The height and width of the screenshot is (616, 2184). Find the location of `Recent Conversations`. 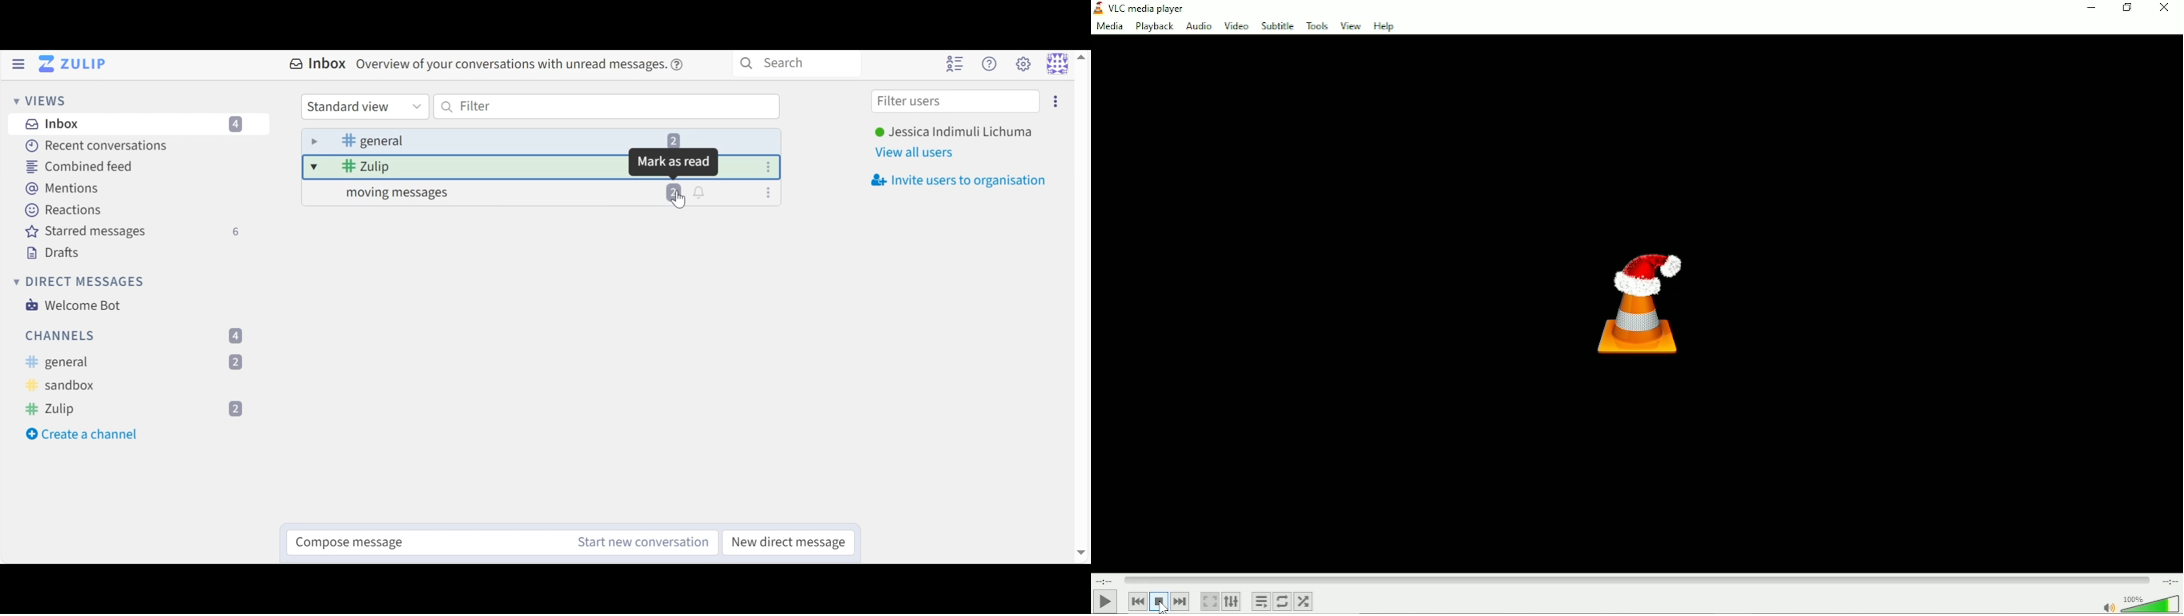

Recent Conversations is located at coordinates (98, 146).